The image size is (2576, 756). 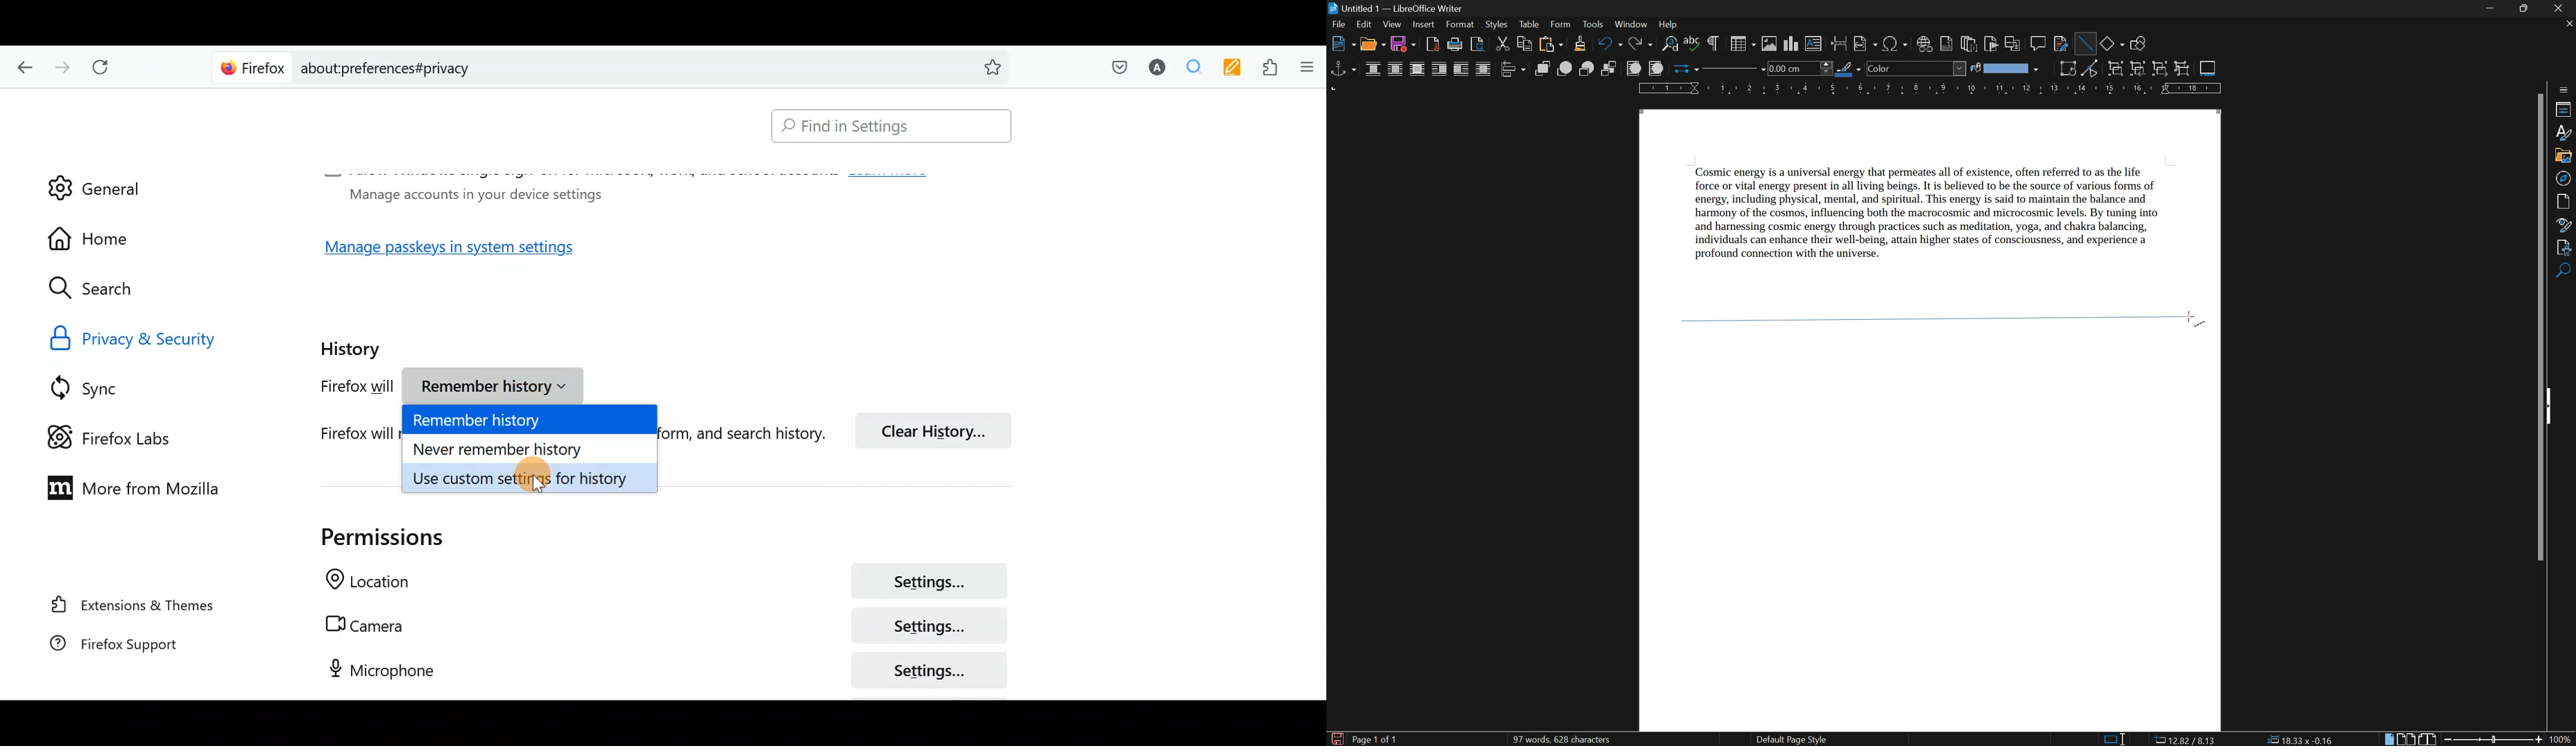 I want to click on zoom in, so click(x=2538, y=740).